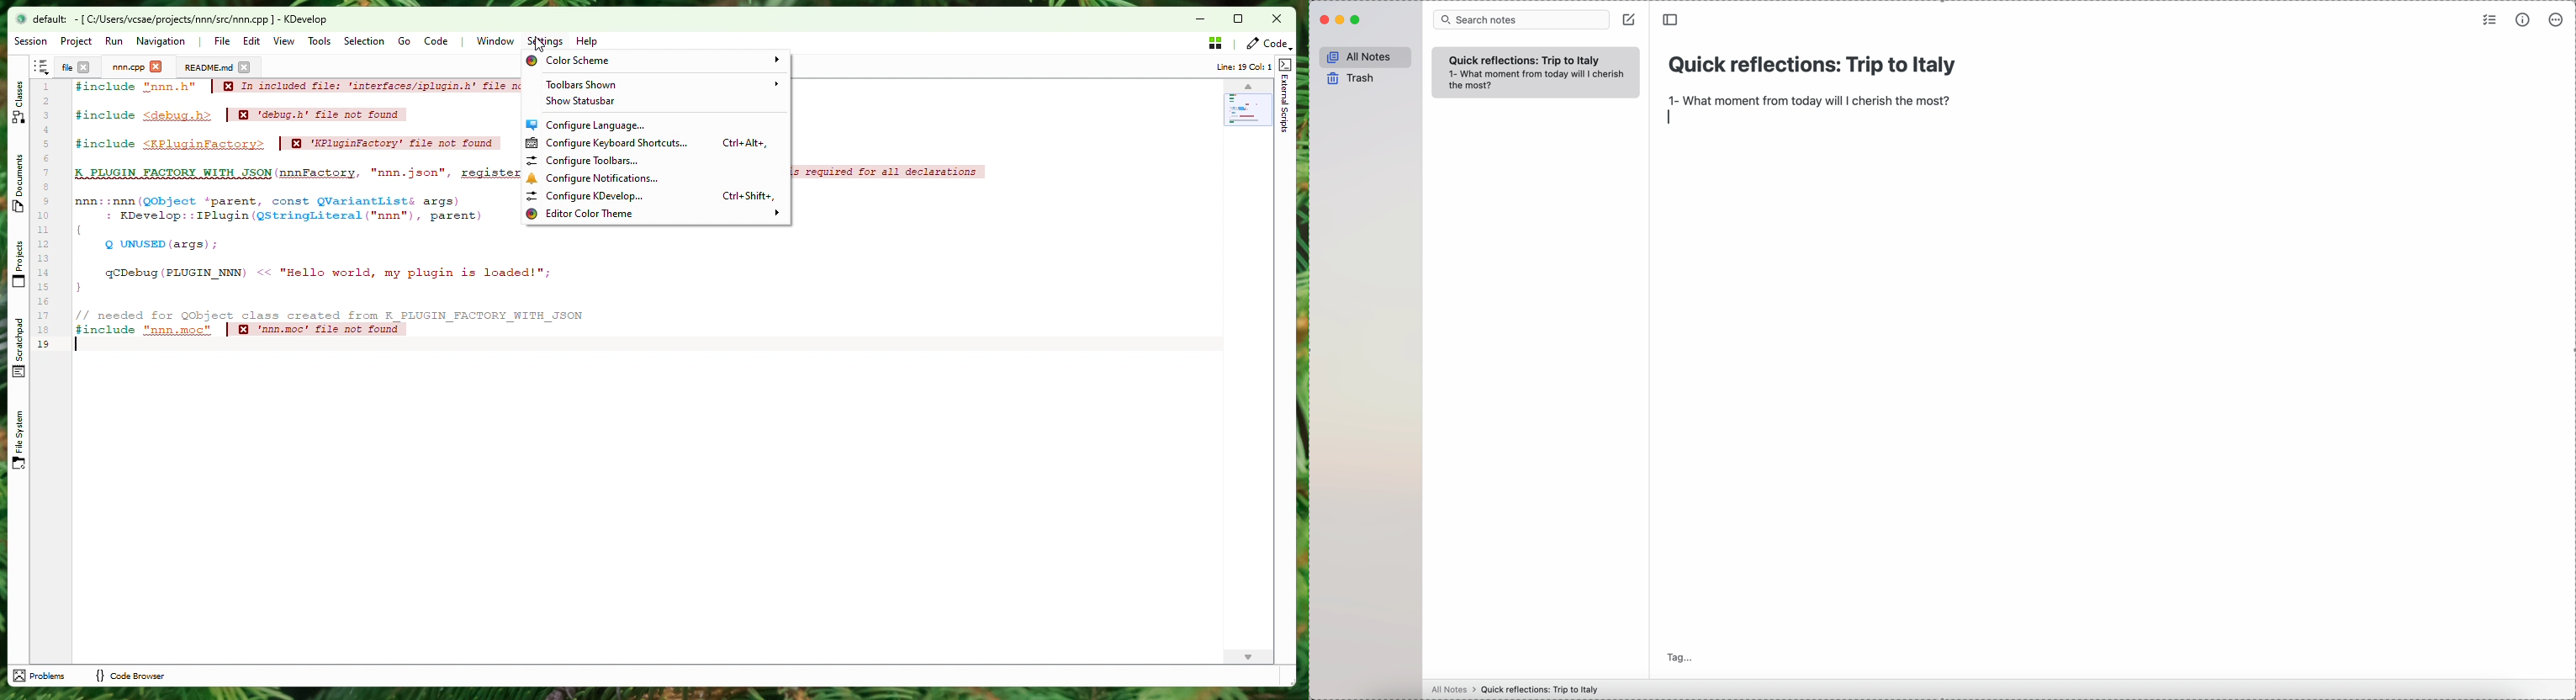  Describe the element at coordinates (44, 273) in the screenshot. I see `14` at that location.